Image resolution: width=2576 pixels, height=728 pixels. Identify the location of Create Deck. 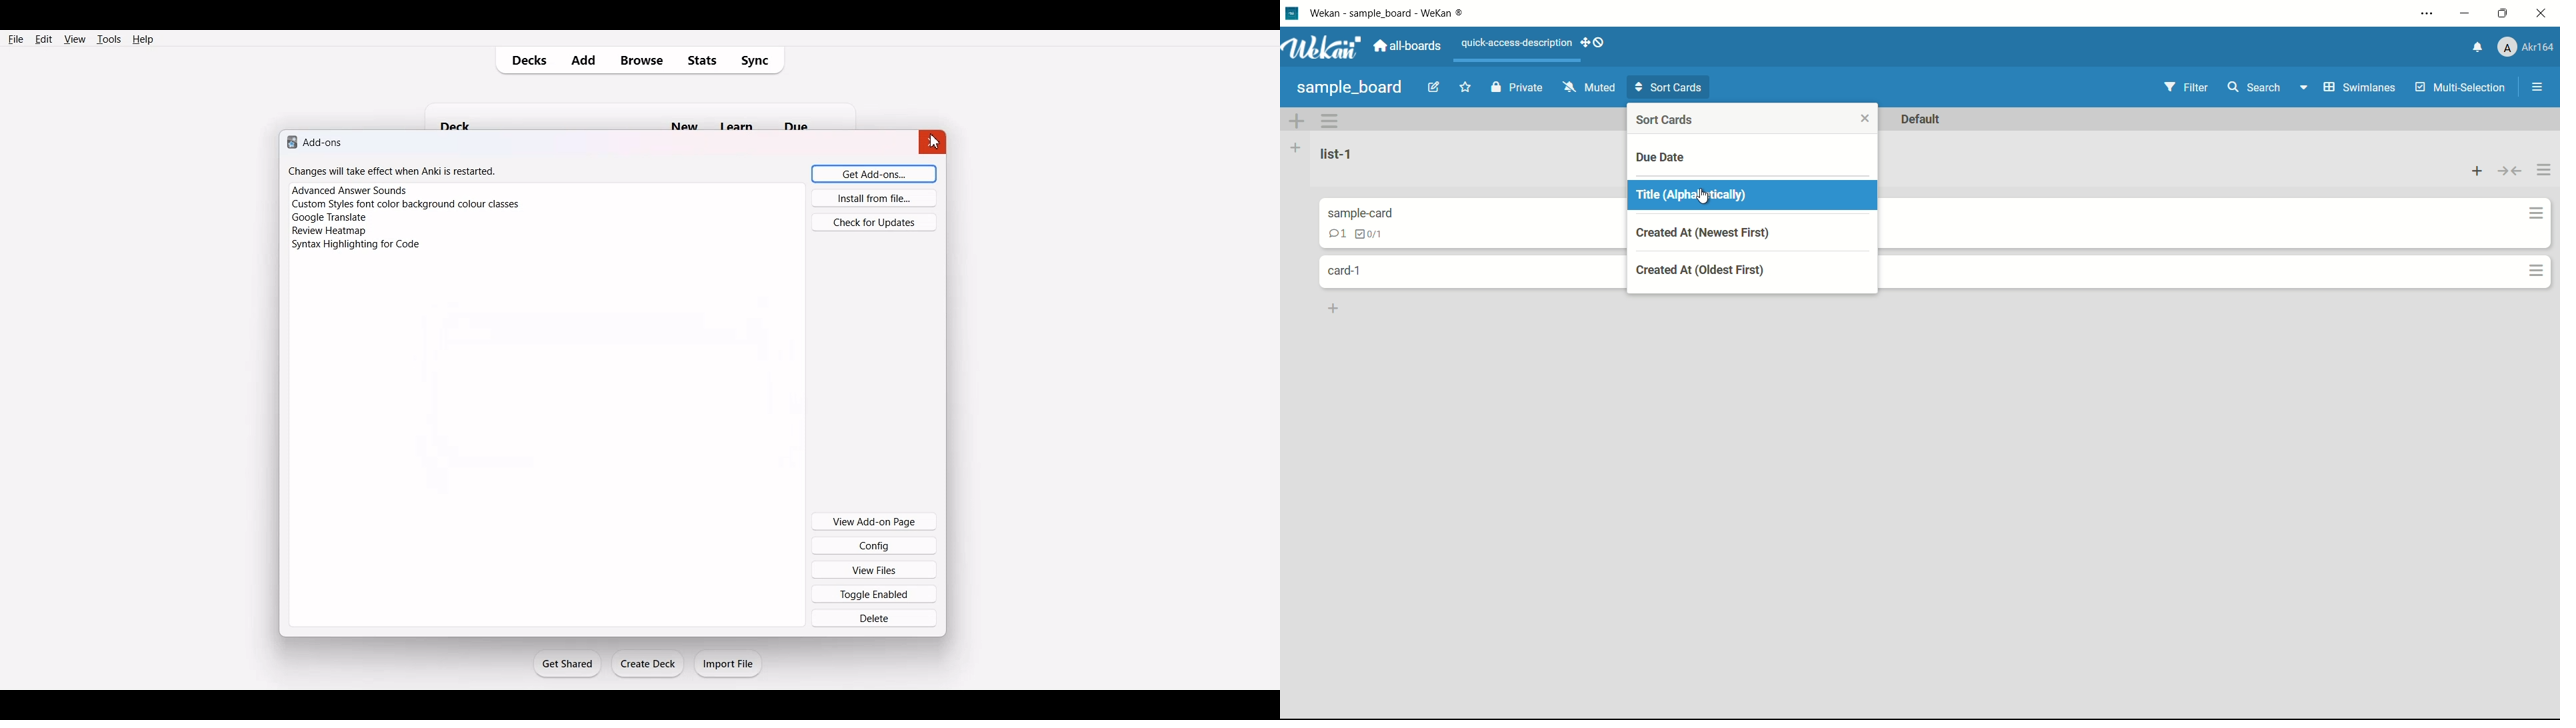
(649, 664).